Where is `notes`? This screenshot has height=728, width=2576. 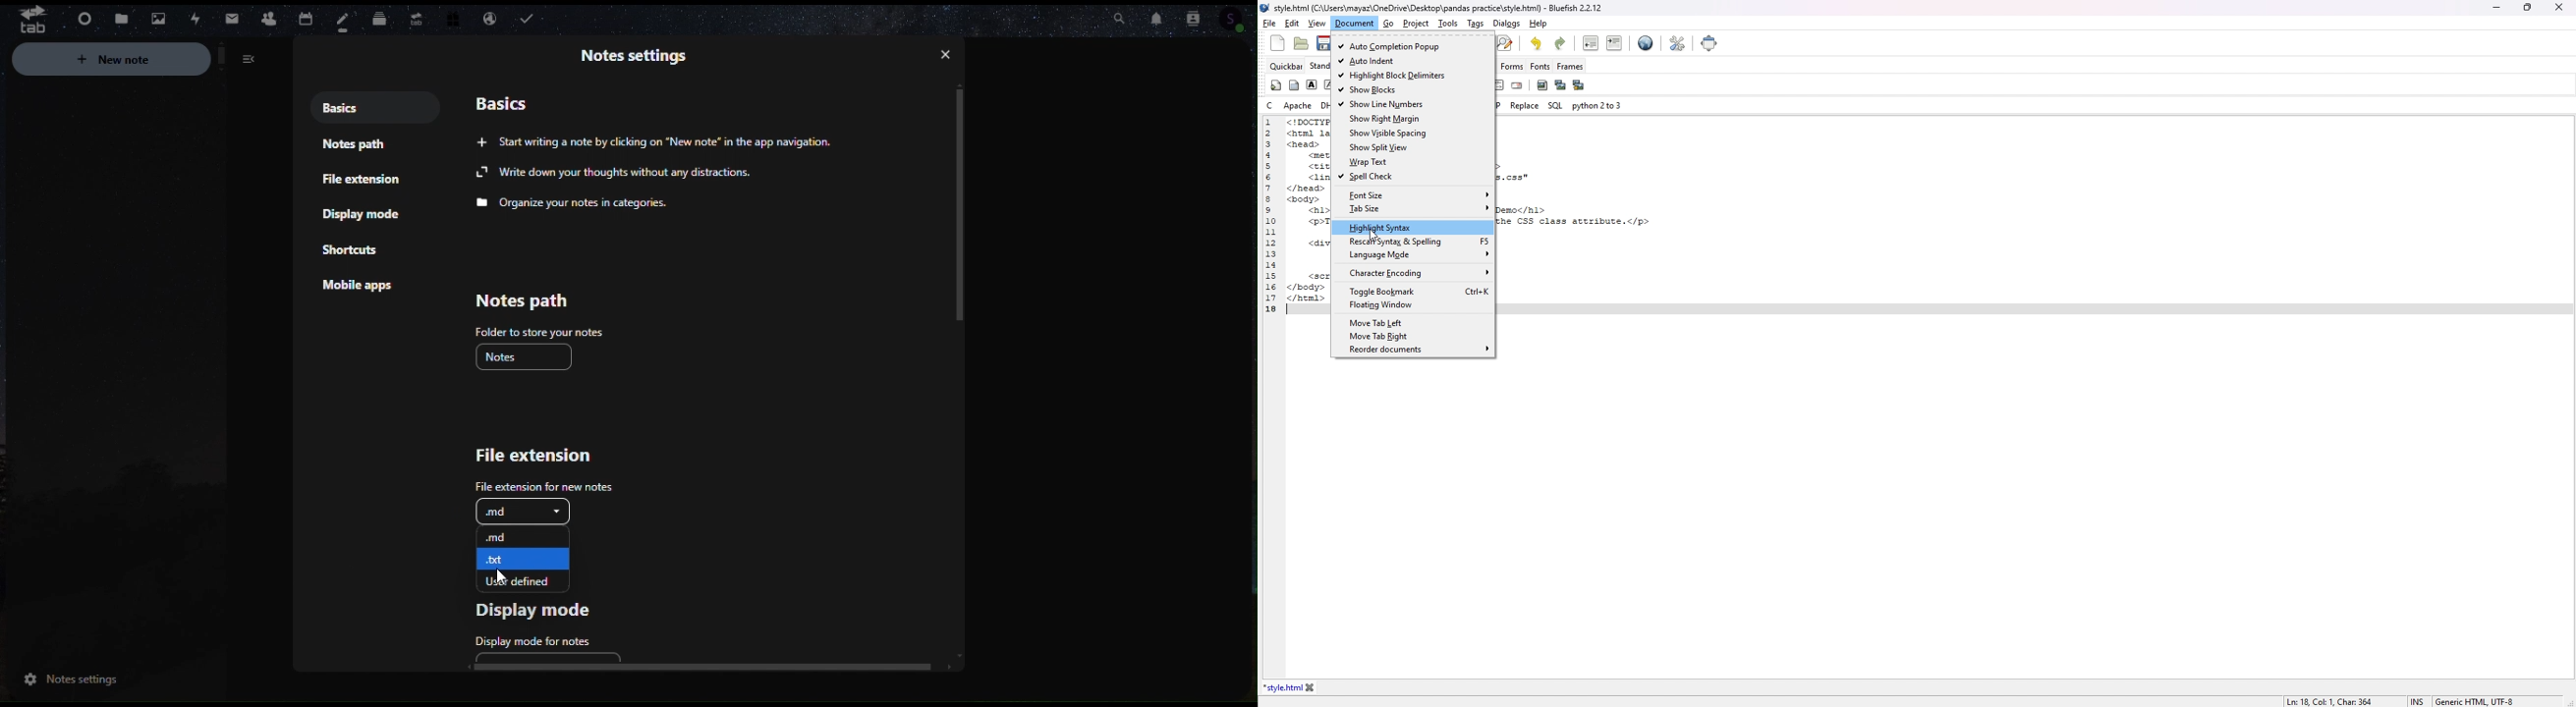
notes is located at coordinates (529, 356).